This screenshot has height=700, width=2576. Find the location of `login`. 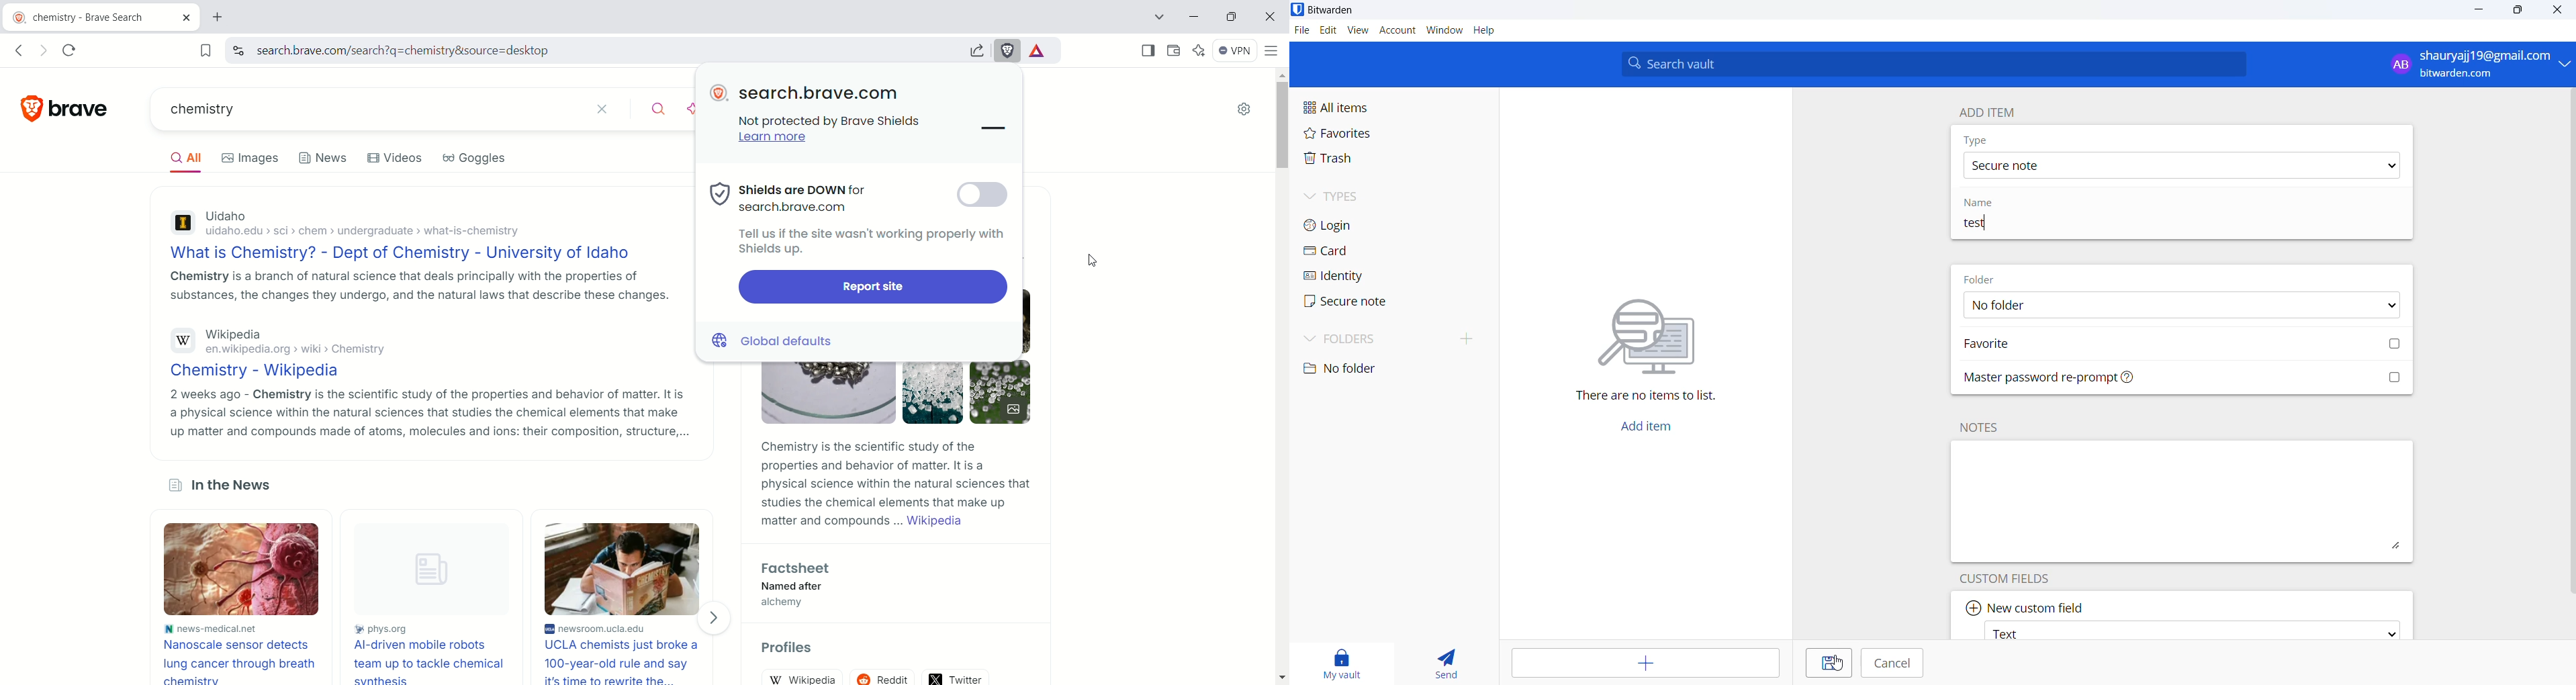

login is located at coordinates (1357, 224).